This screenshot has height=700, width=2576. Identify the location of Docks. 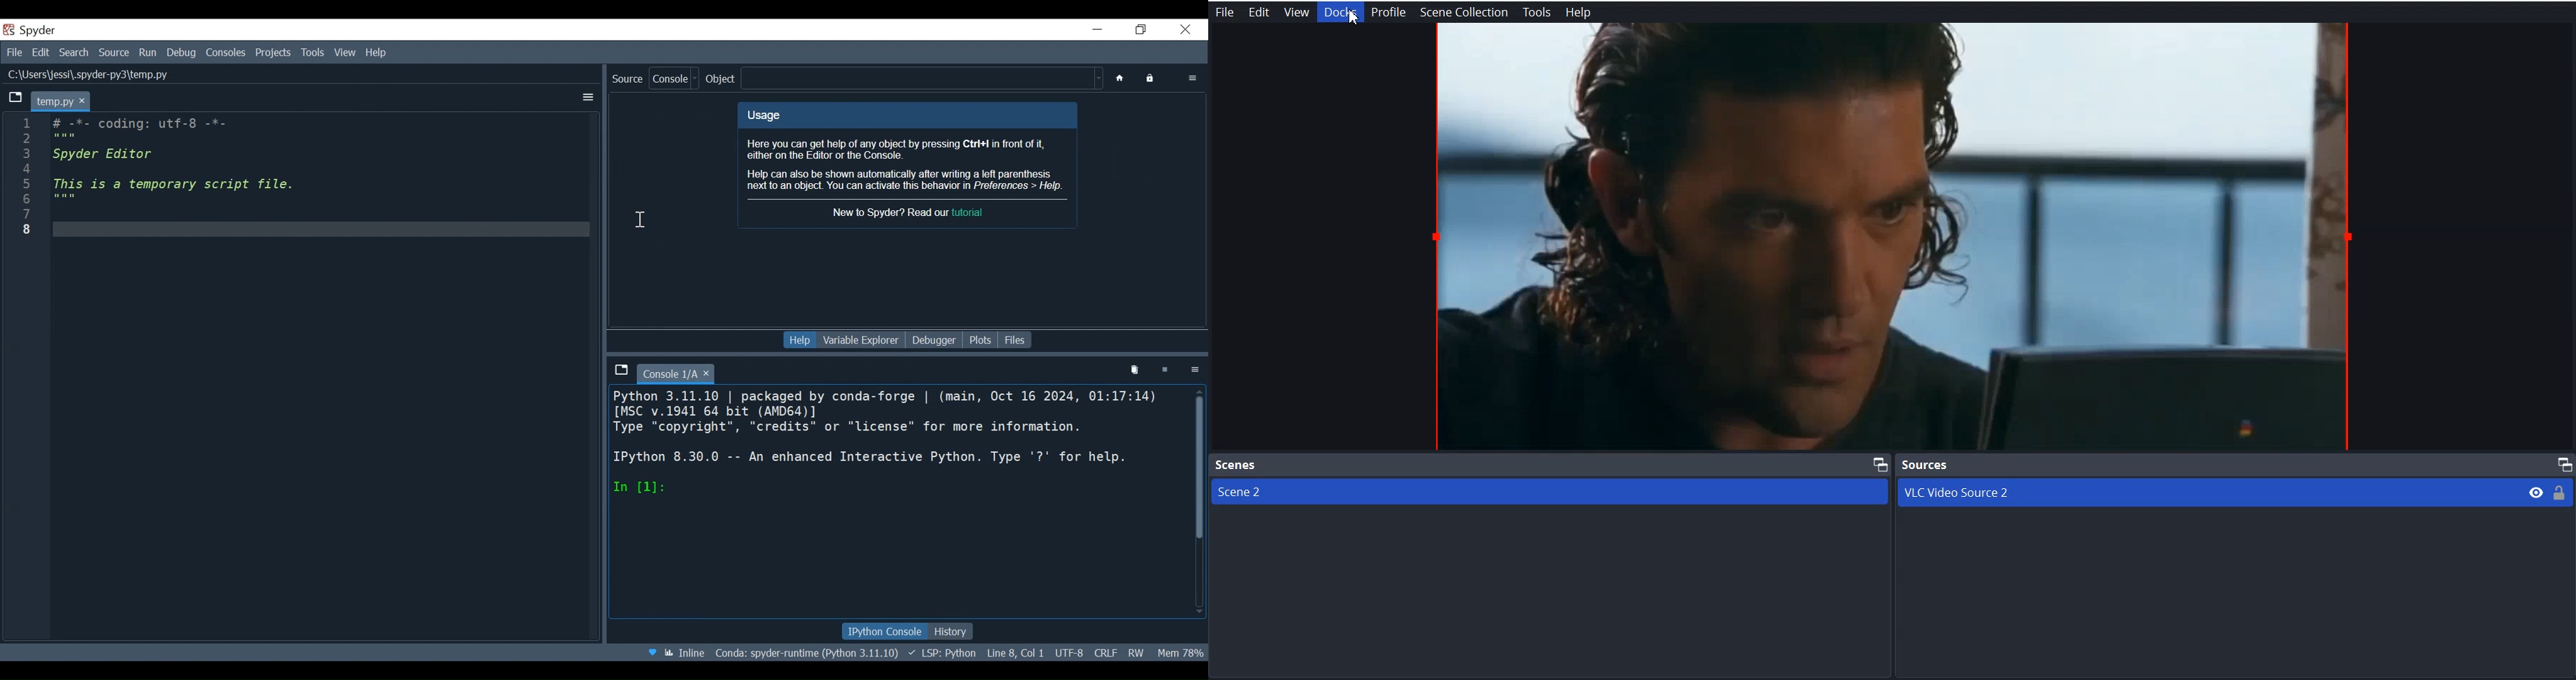
(1340, 12).